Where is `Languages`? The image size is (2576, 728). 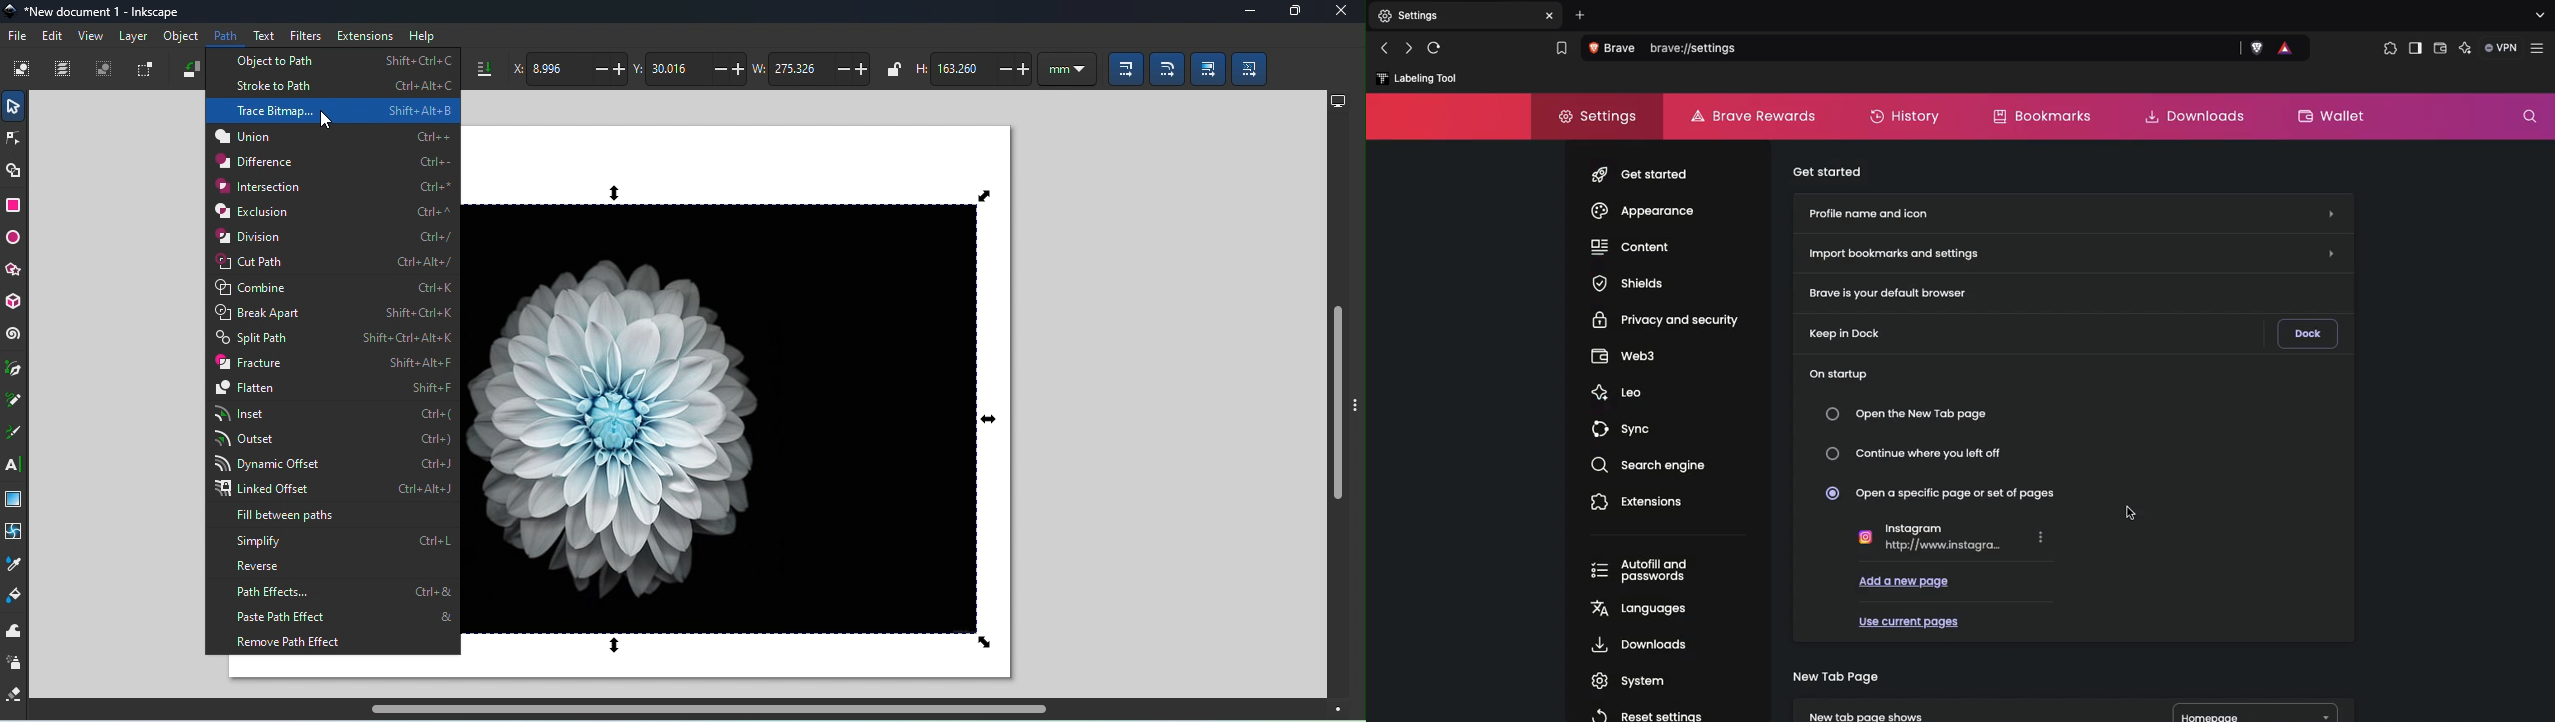
Languages is located at coordinates (1636, 607).